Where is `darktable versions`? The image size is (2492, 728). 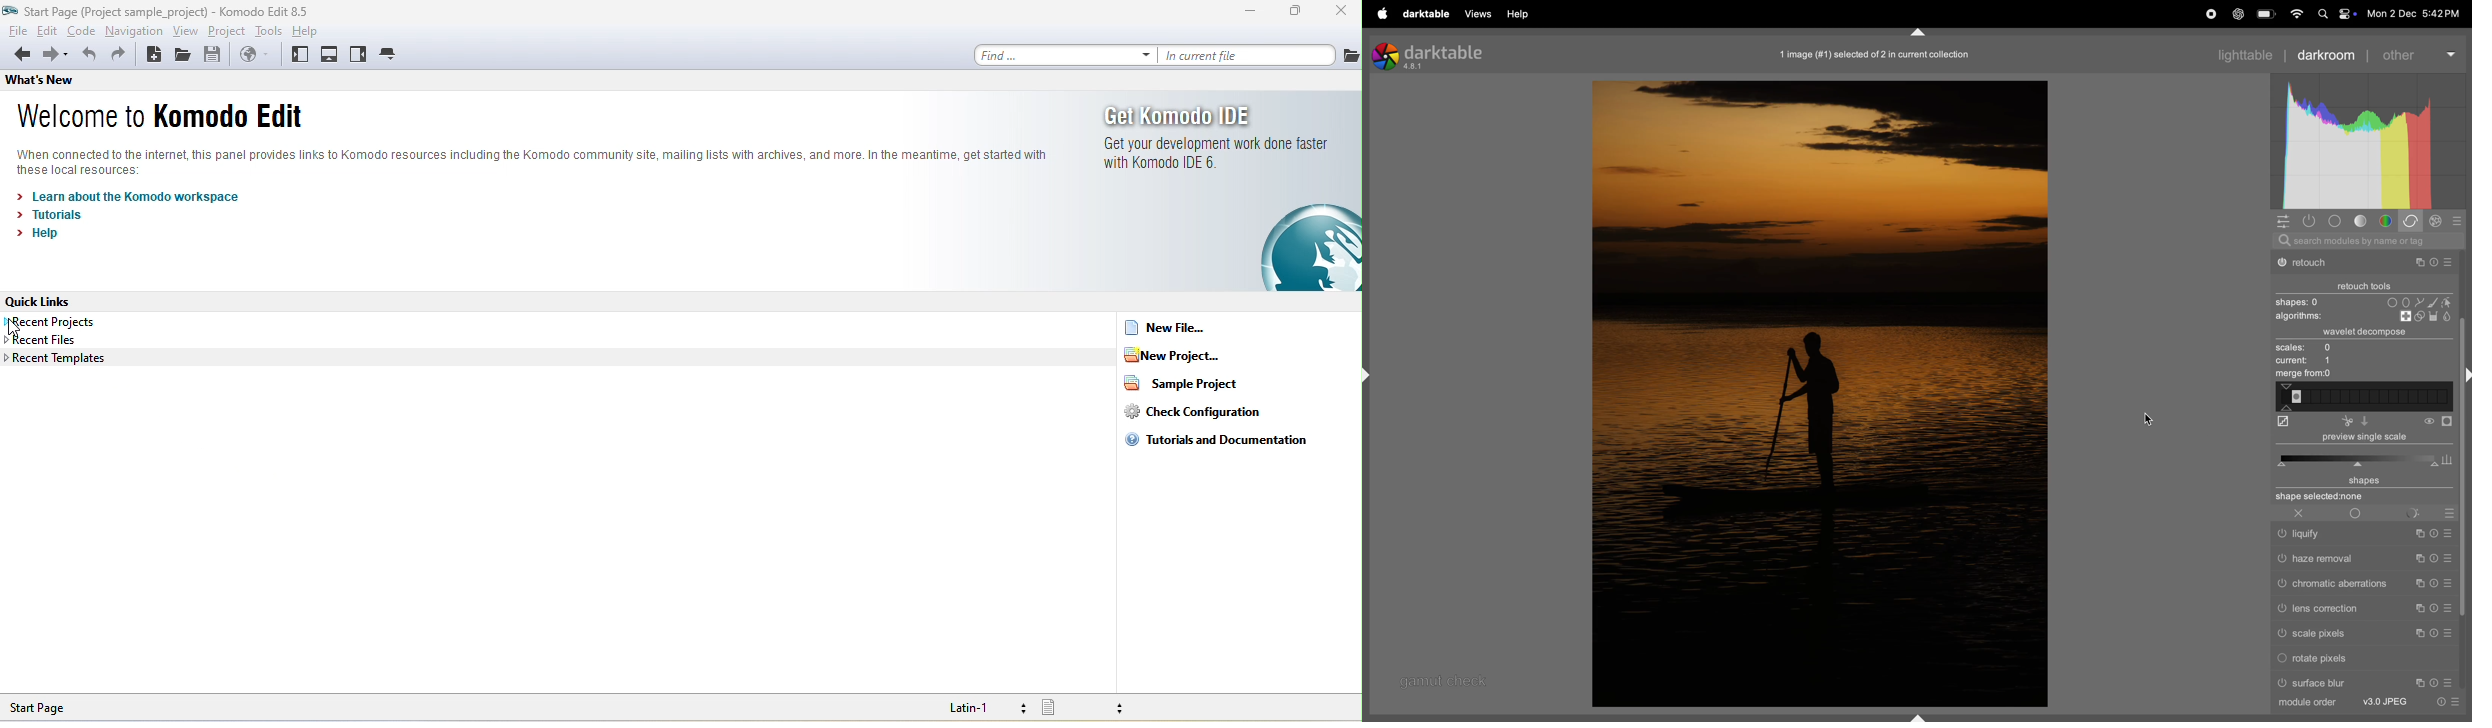 darktable versions is located at coordinates (1431, 55).